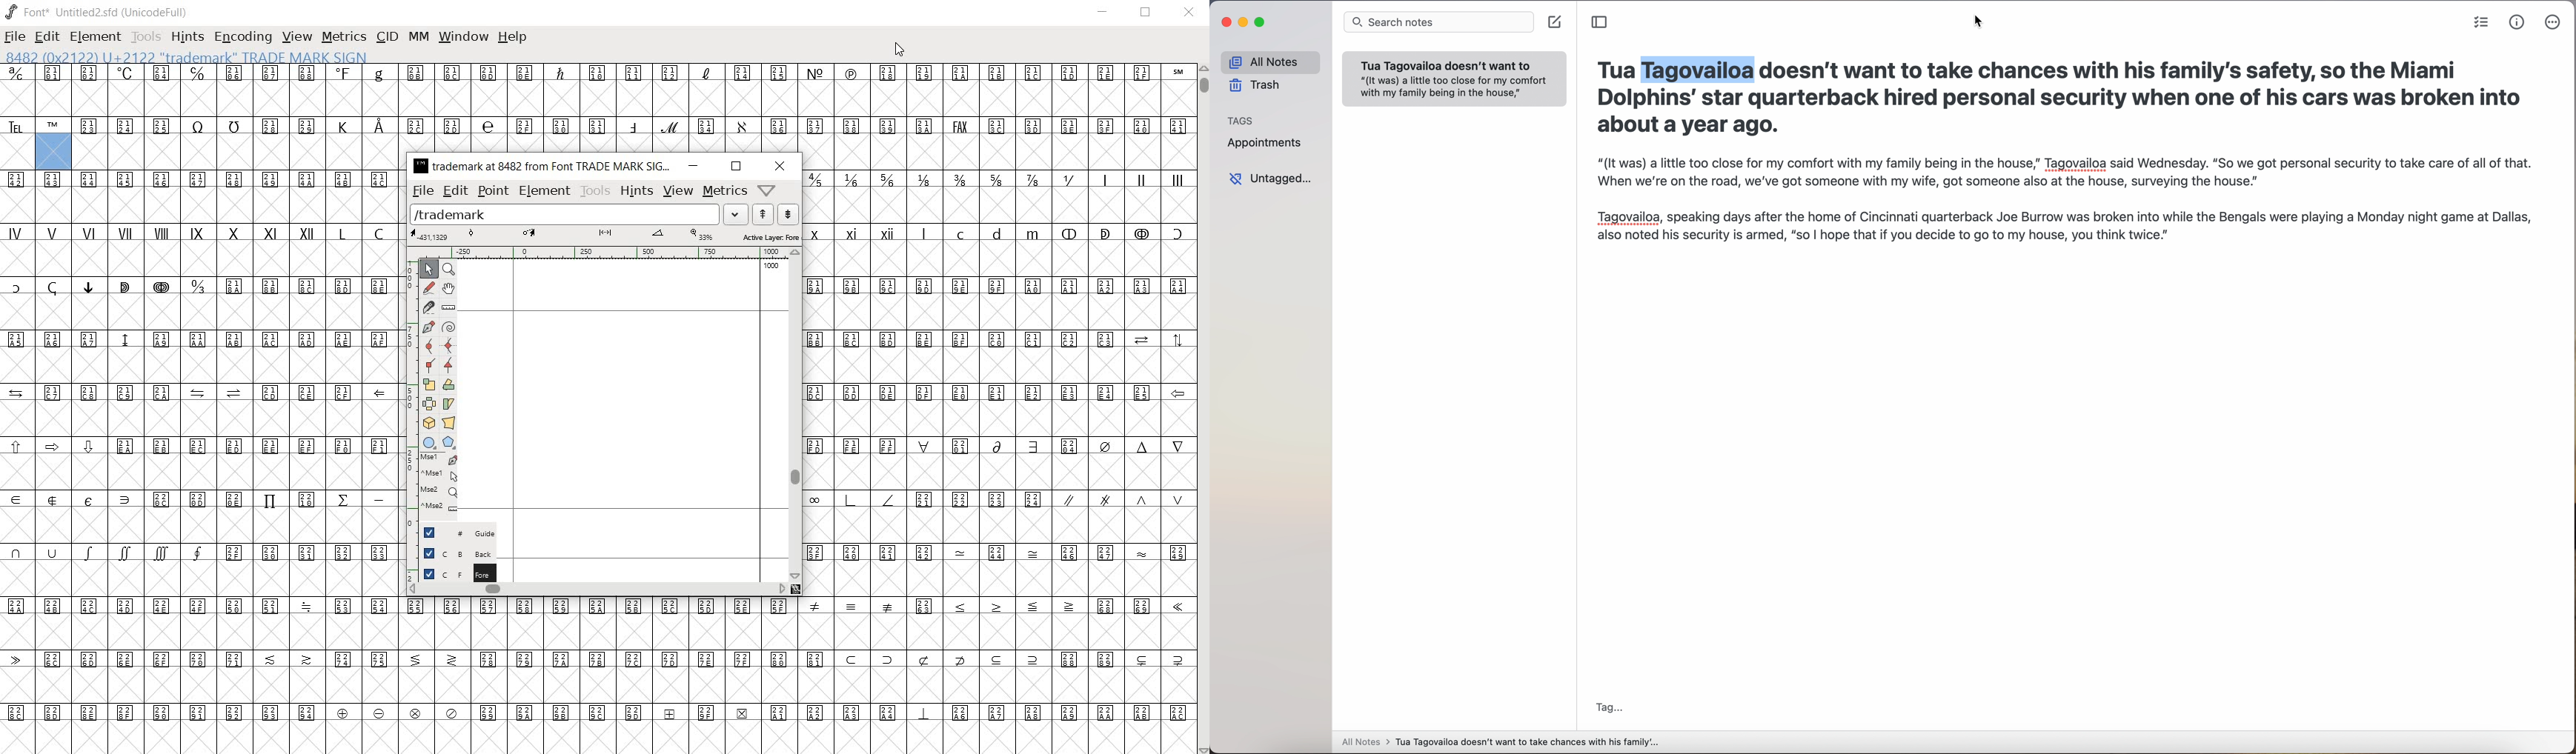 The image size is (2576, 756). I want to click on more options, so click(2553, 22).